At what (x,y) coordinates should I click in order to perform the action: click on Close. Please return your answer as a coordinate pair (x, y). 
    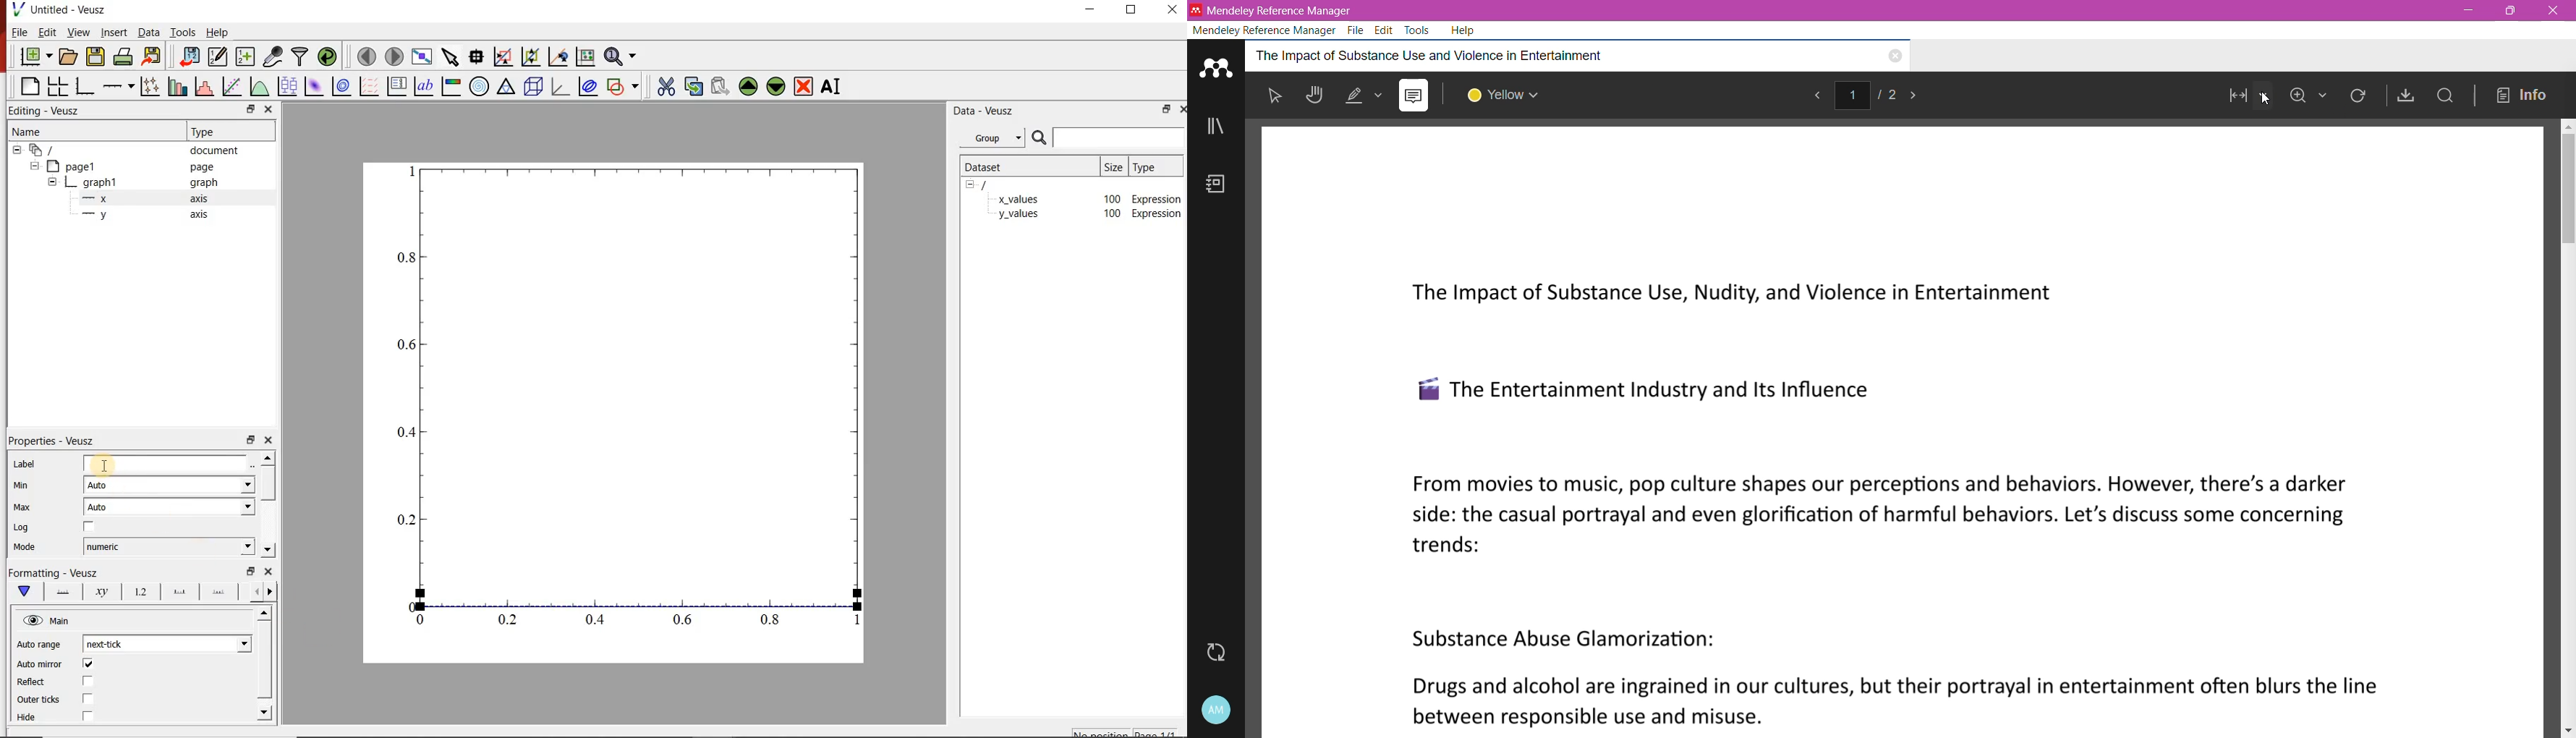
    Looking at the image, I should click on (2551, 11).